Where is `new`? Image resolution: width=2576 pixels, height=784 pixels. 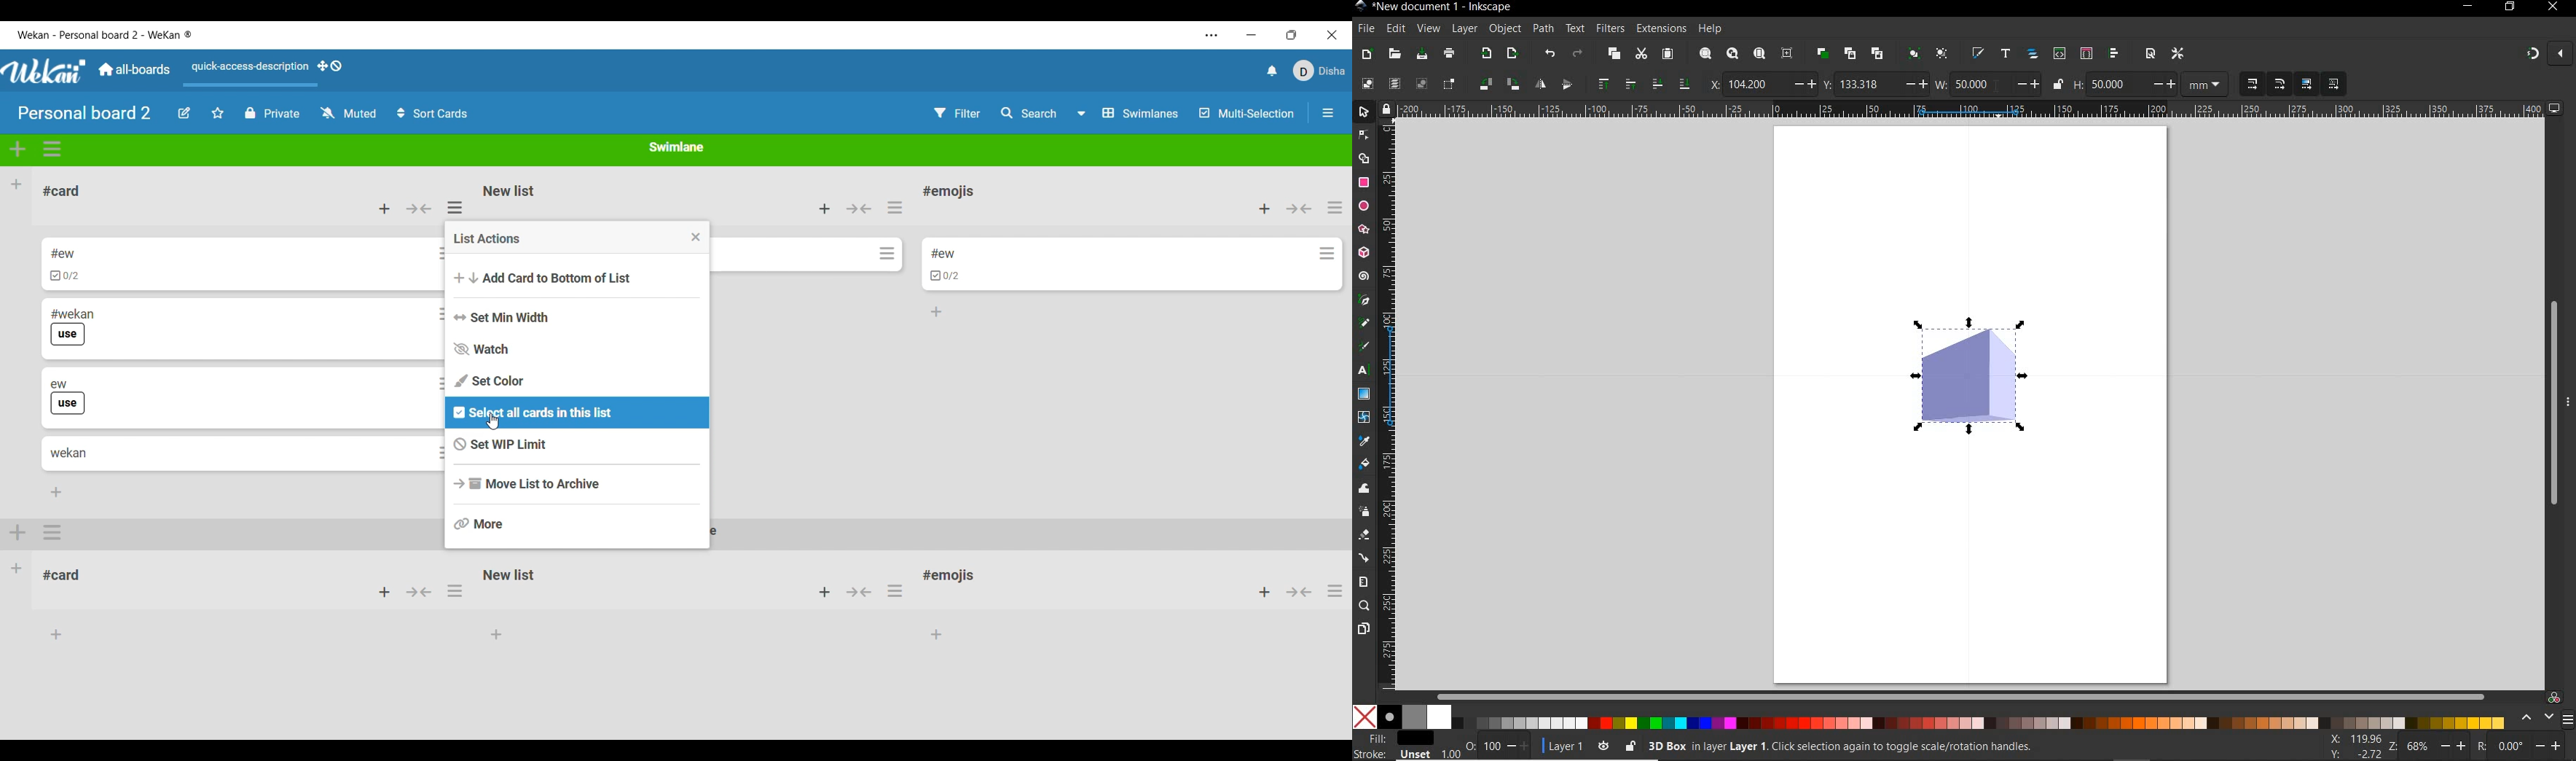 new is located at coordinates (1365, 53).